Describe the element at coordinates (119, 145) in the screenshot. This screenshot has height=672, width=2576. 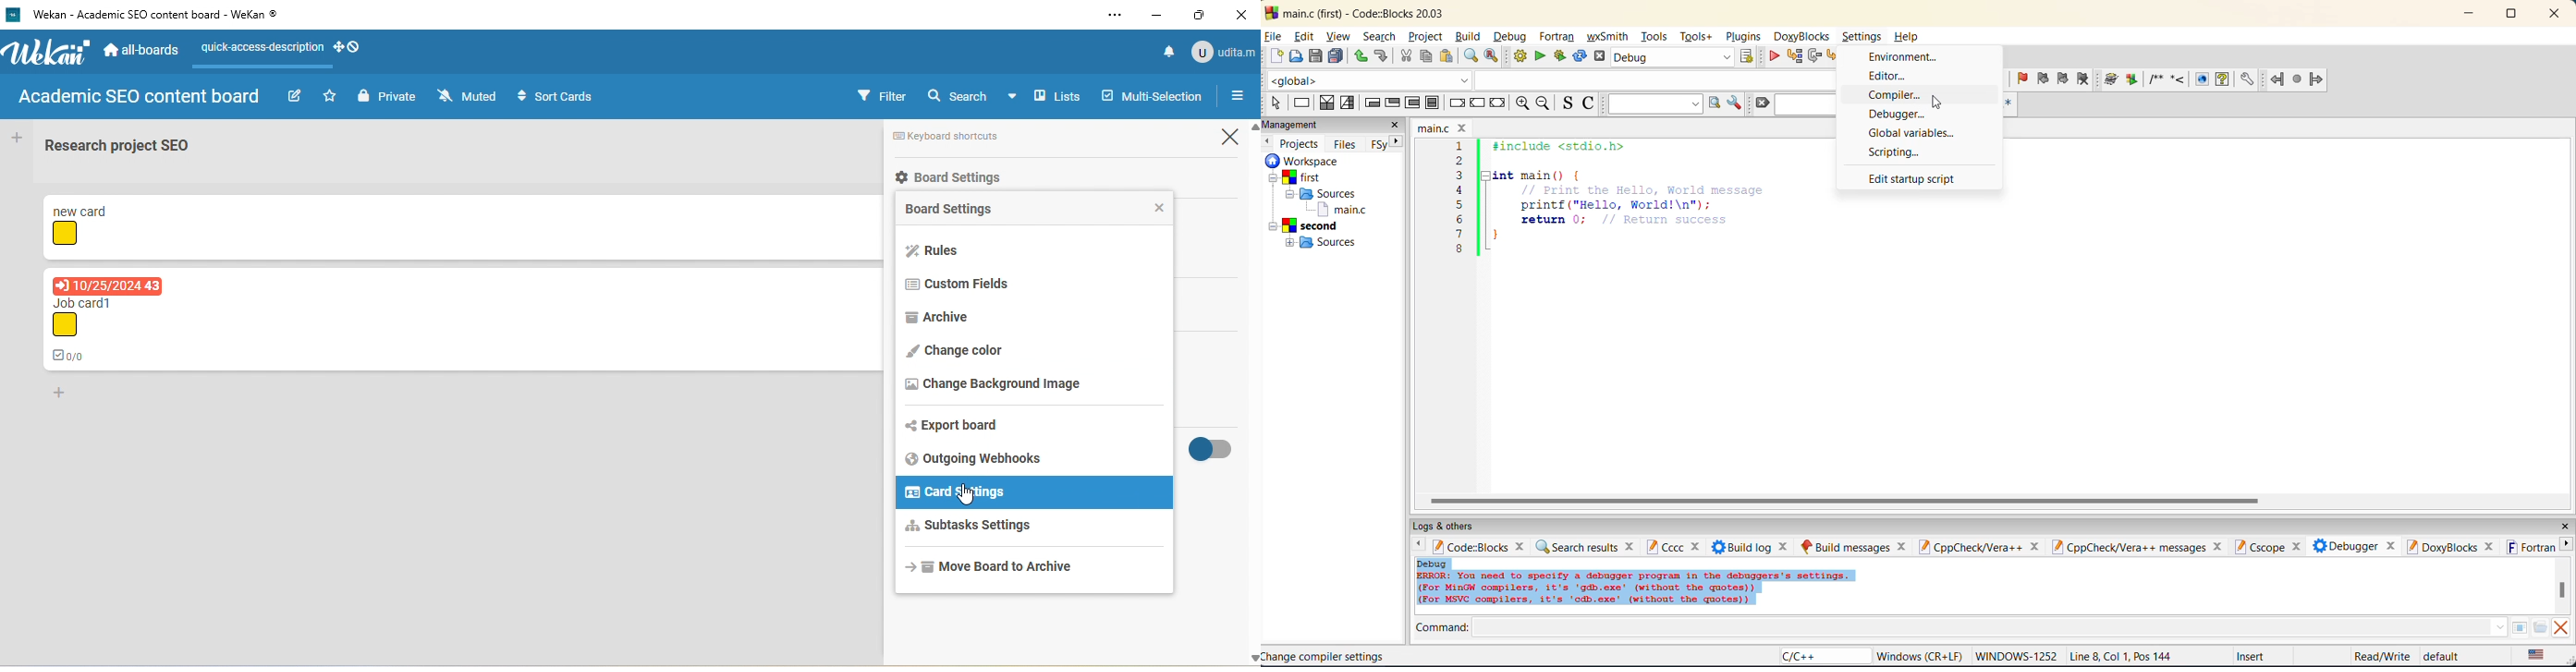
I see `Research project SEO` at that location.